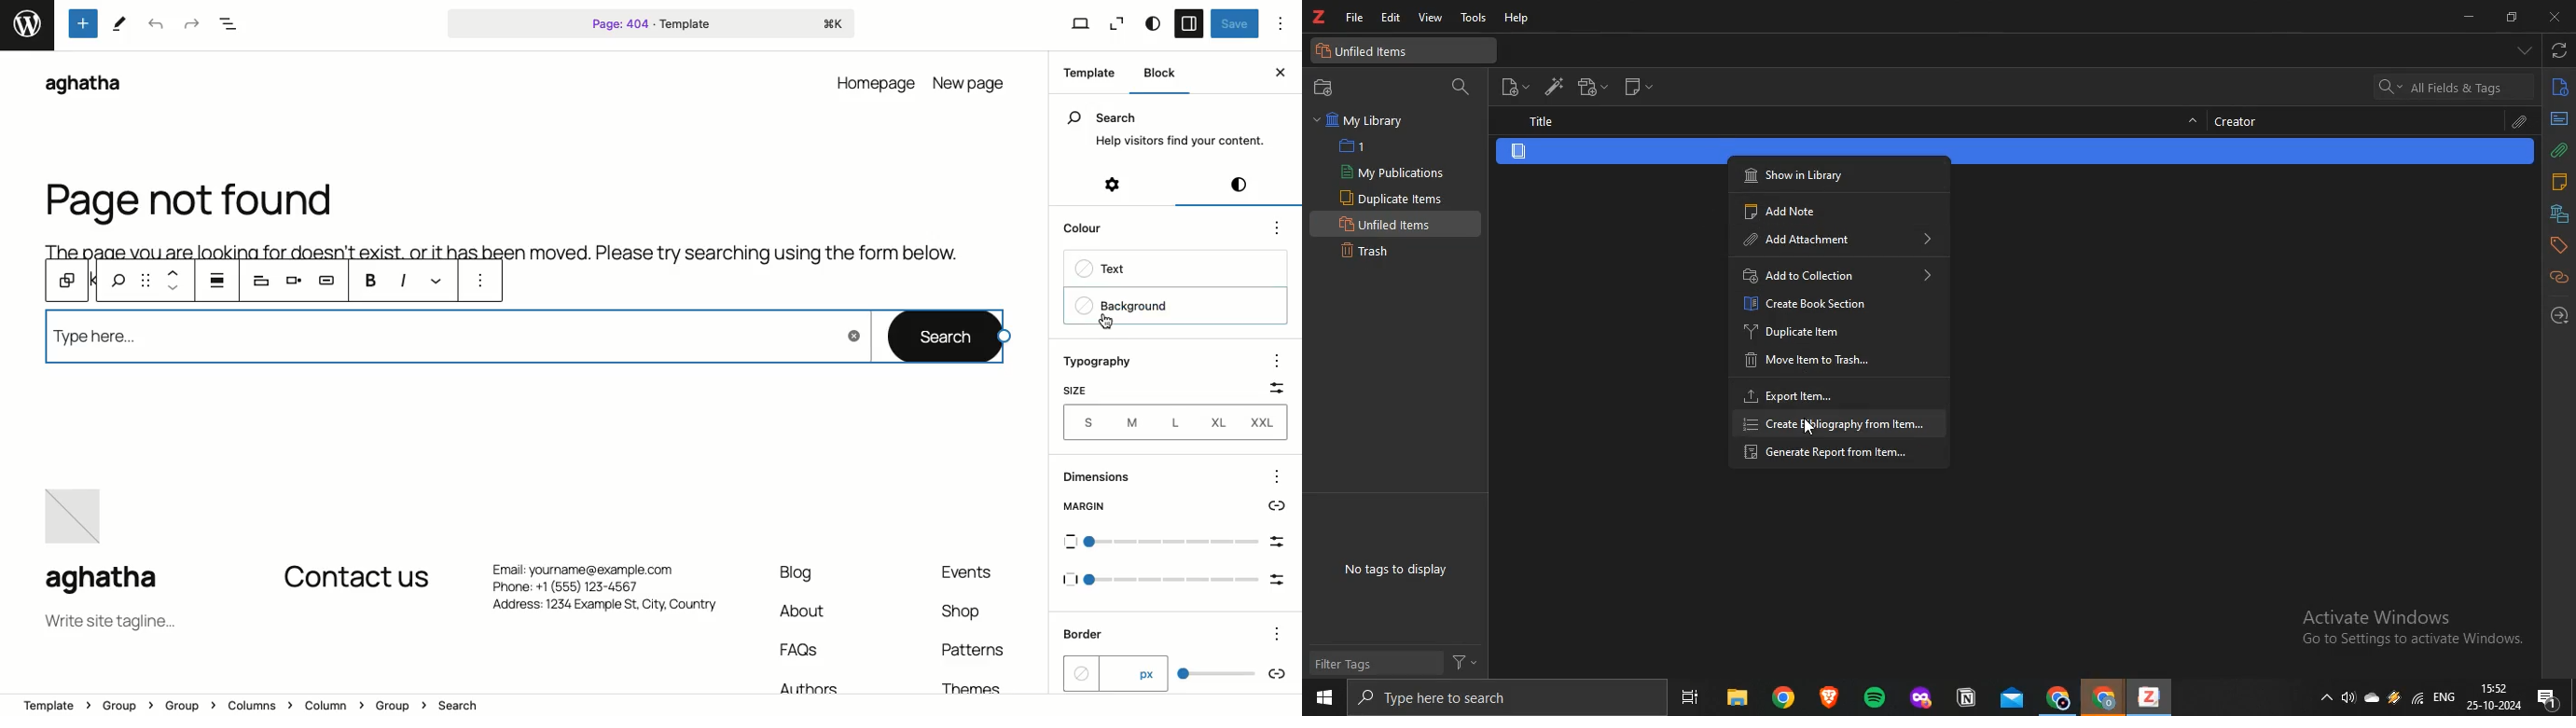  What do you see at coordinates (1235, 24) in the screenshot?
I see `Save` at bounding box center [1235, 24].